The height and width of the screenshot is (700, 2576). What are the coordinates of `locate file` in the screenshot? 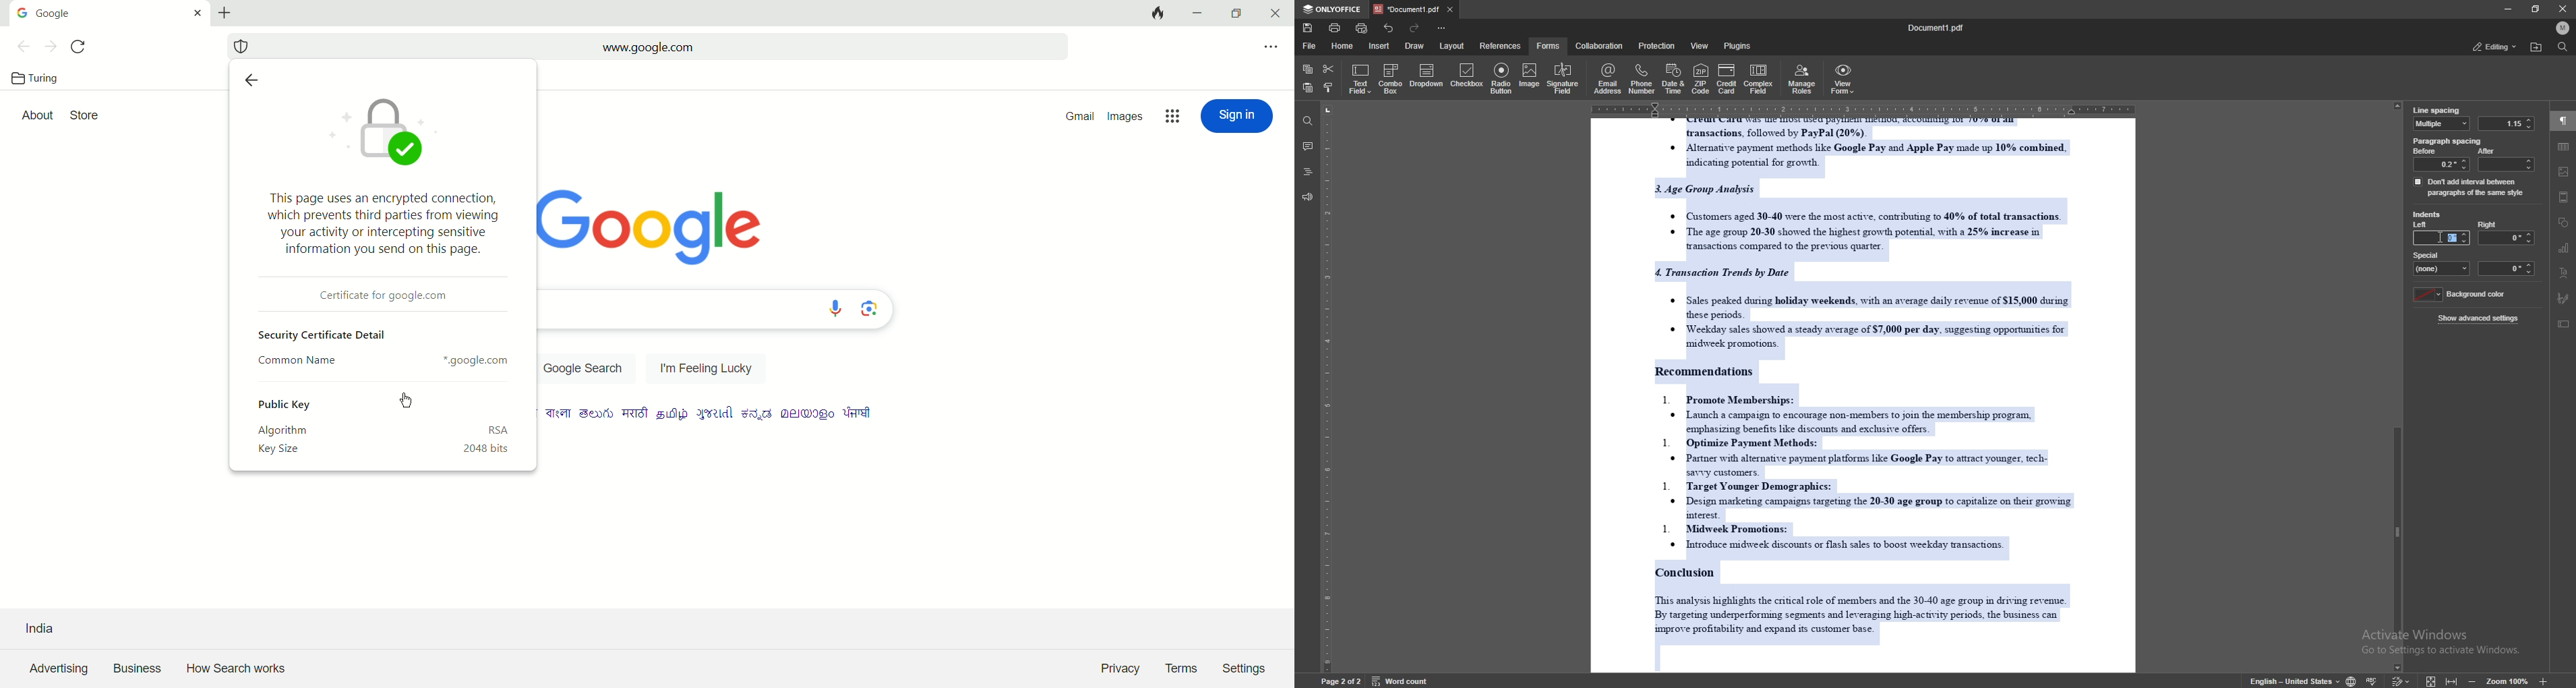 It's located at (2536, 47).